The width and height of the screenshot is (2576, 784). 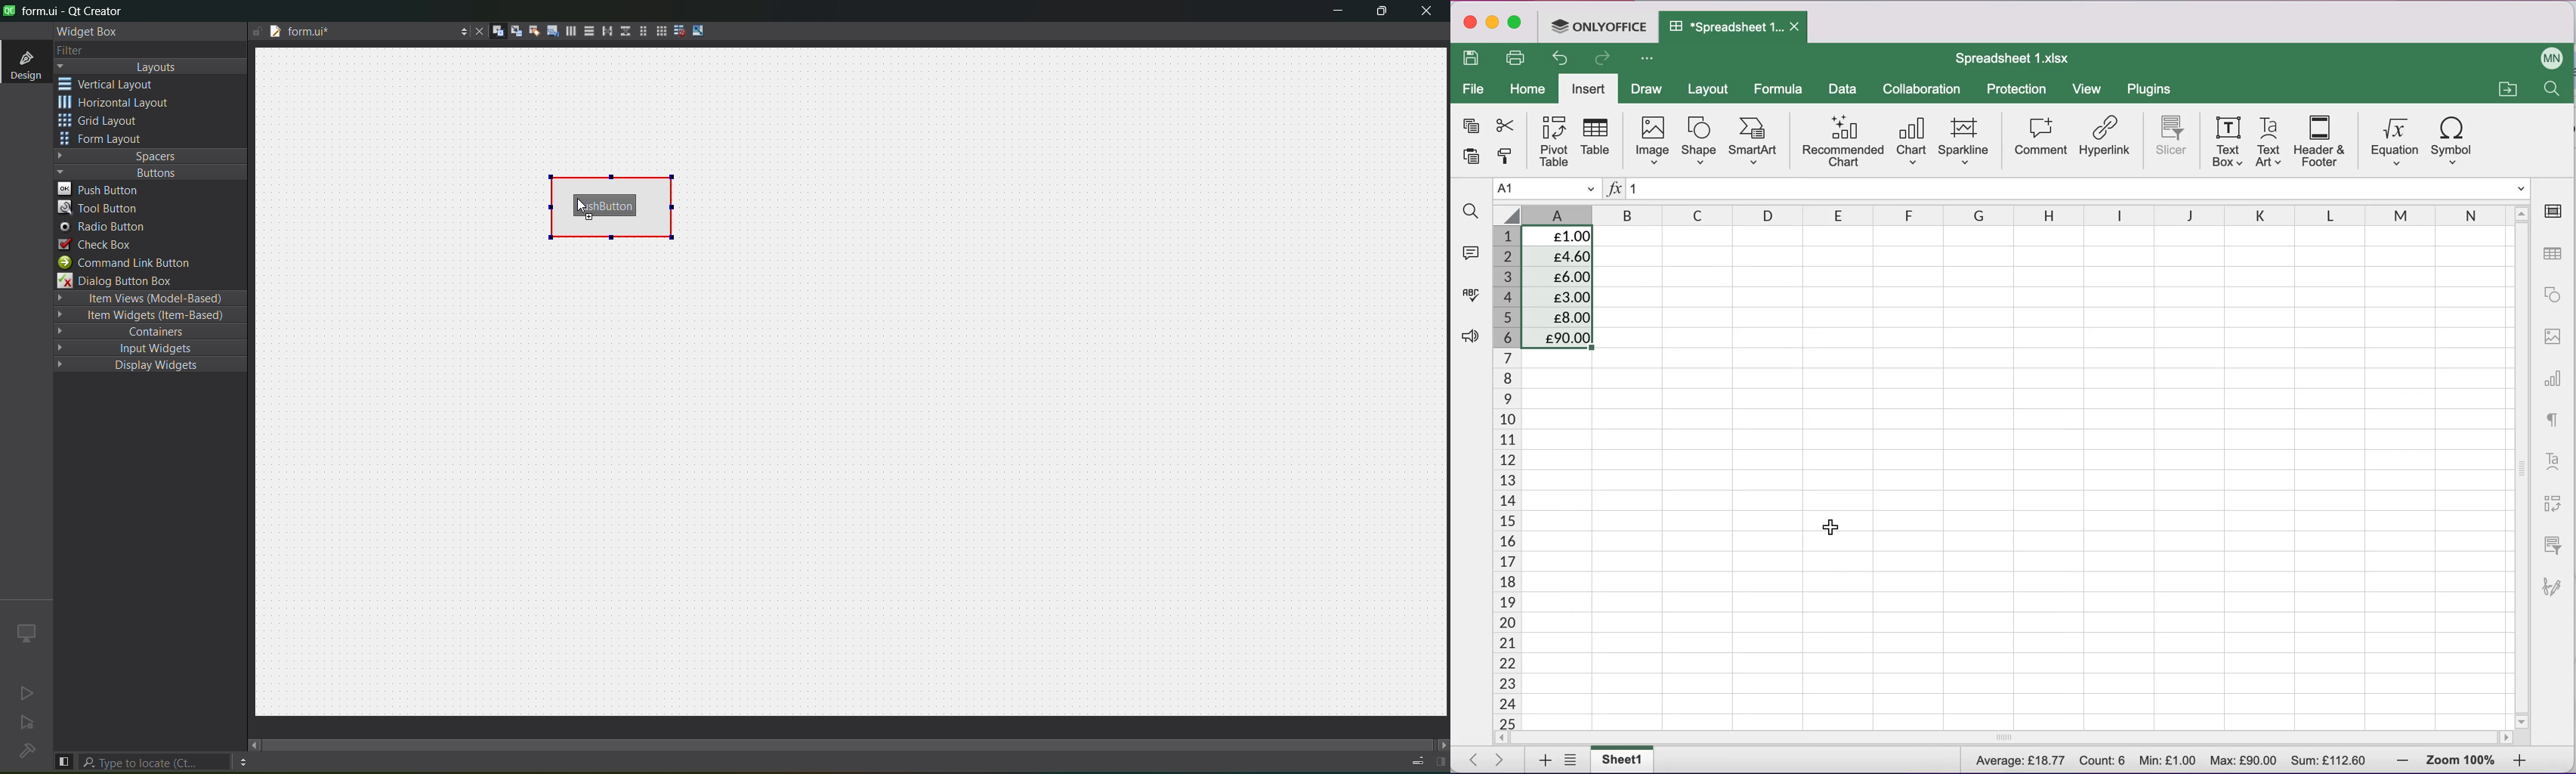 What do you see at coordinates (156, 762) in the screenshot?
I see `search` at bounding box center [156, 762].